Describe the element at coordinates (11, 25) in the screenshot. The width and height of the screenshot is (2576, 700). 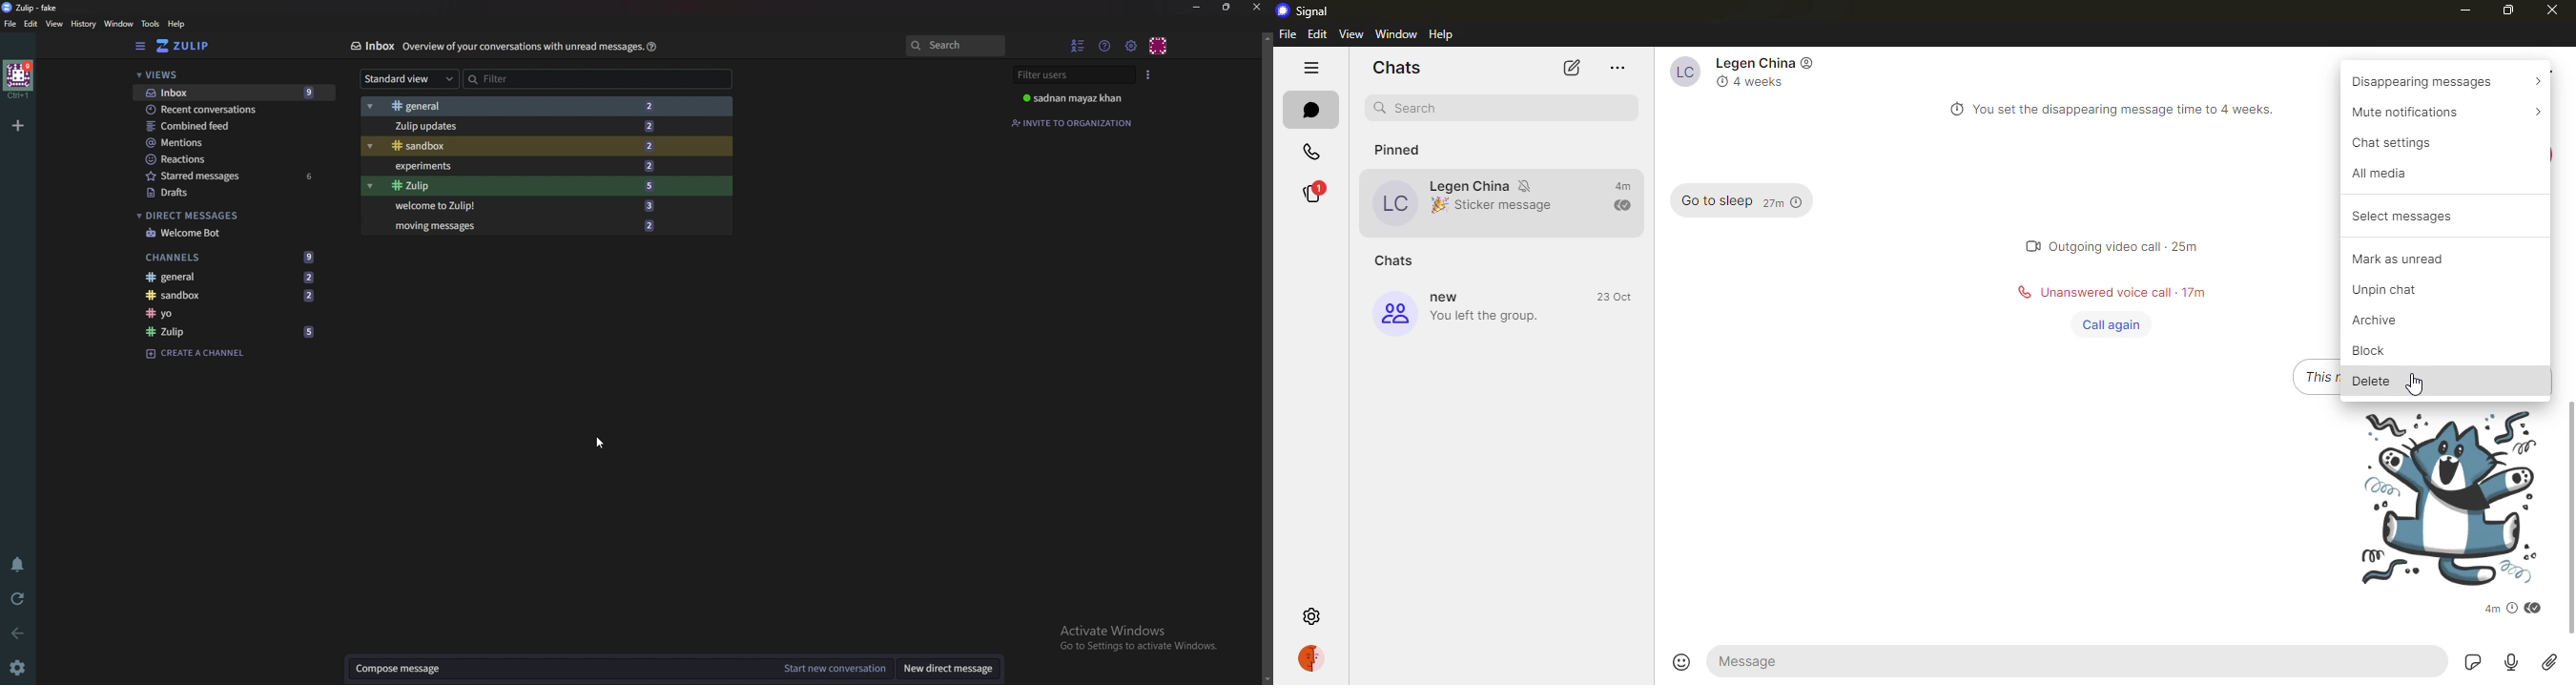
I see `file` at that location.